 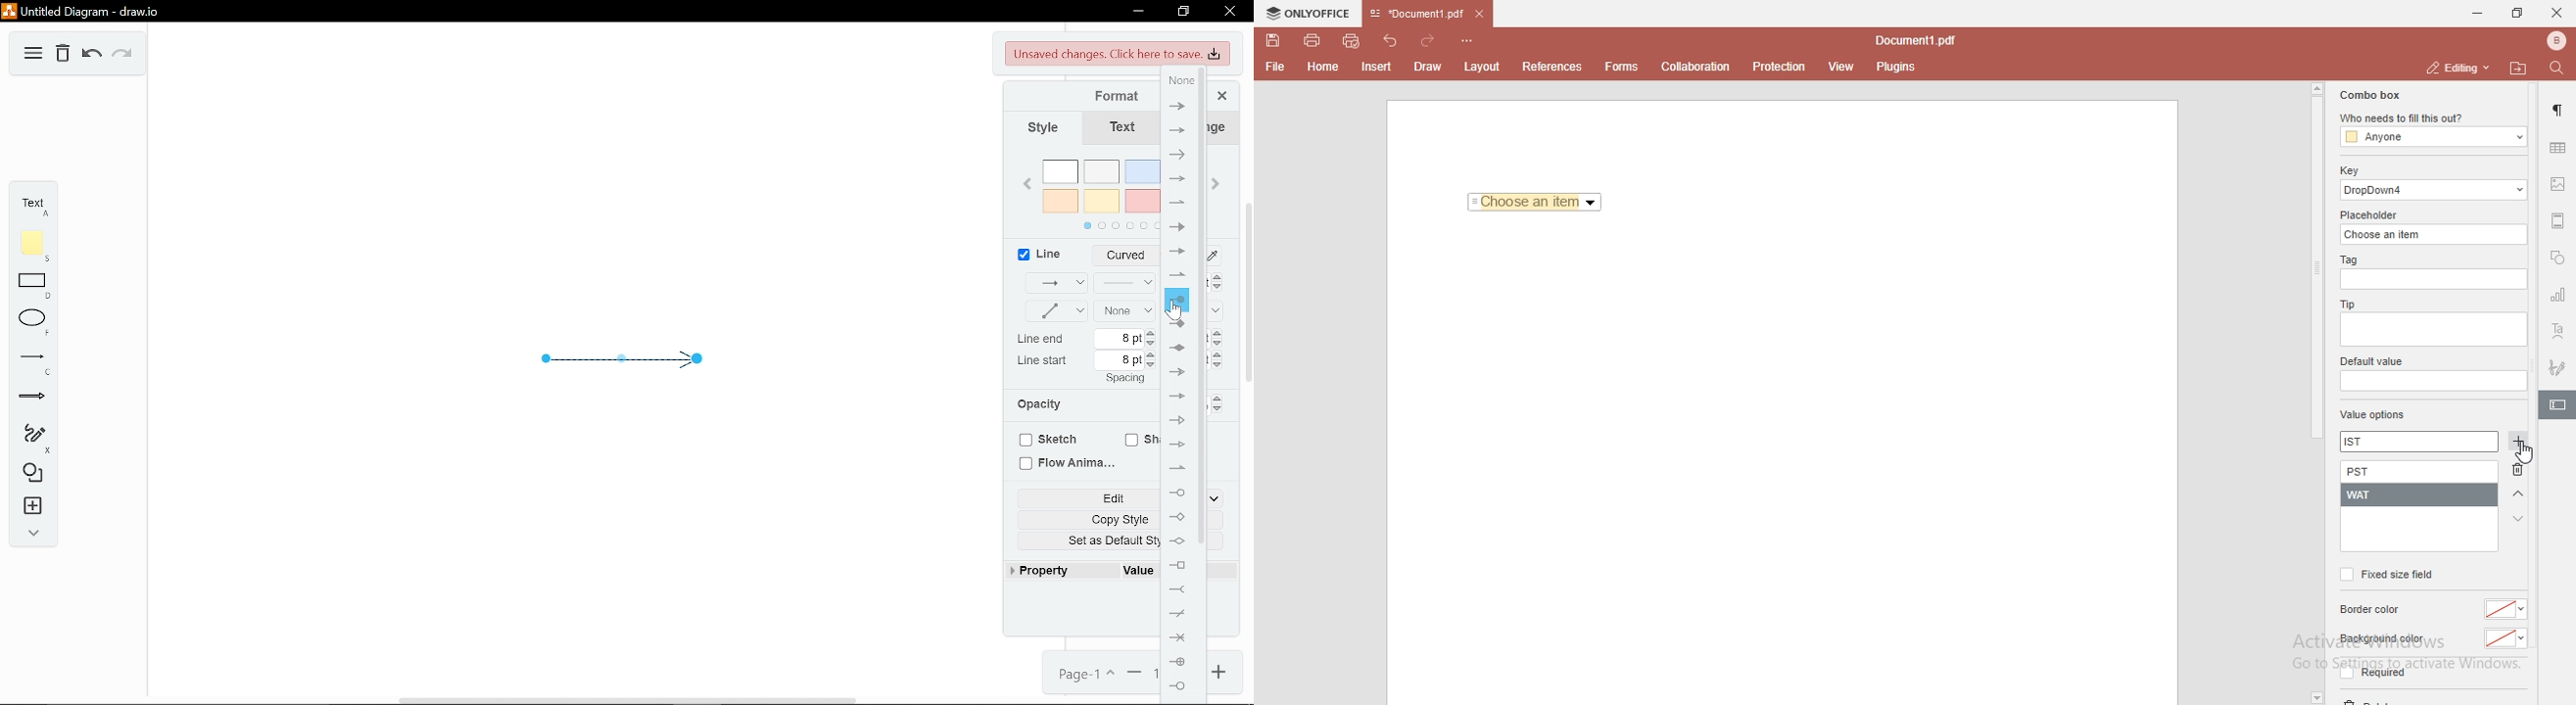 What do you see at coordinates (2517, 14) in the screenshot?
I see `restore` at bounding box center [2517, 14].